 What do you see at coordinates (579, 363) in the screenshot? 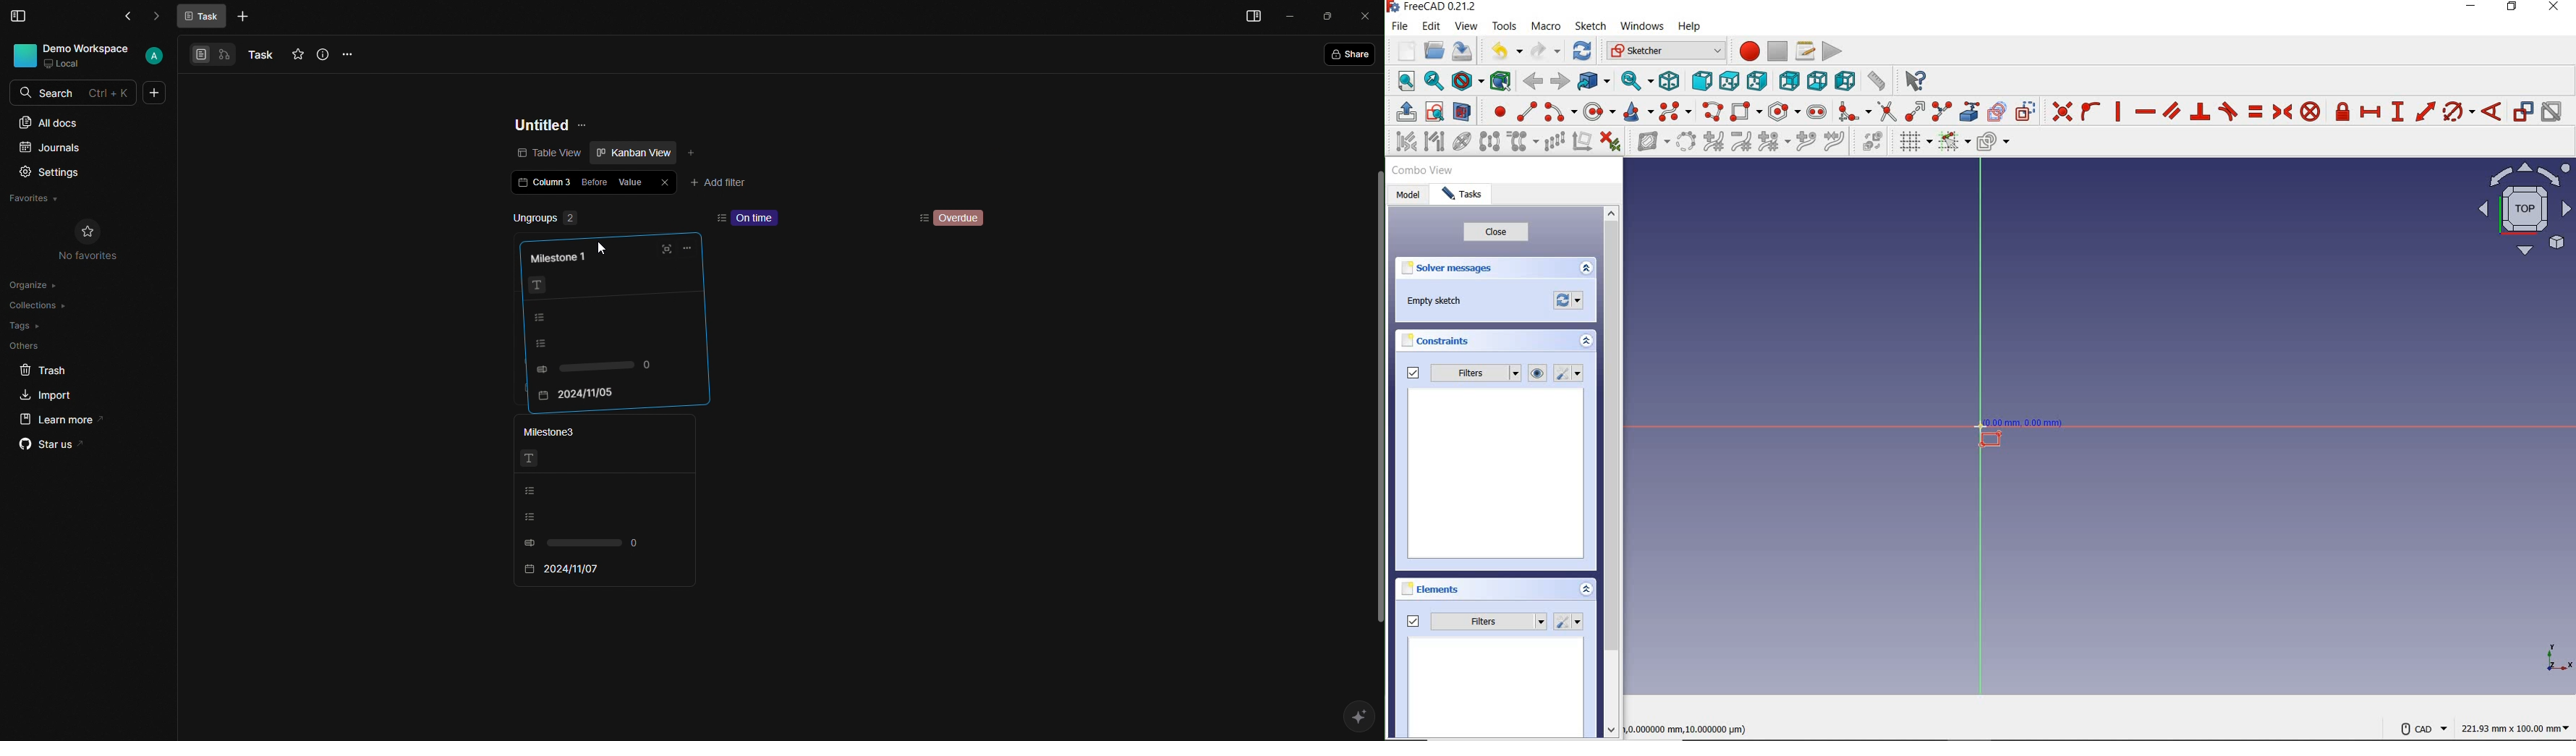
I see `0` at bounding box center [579, 363].